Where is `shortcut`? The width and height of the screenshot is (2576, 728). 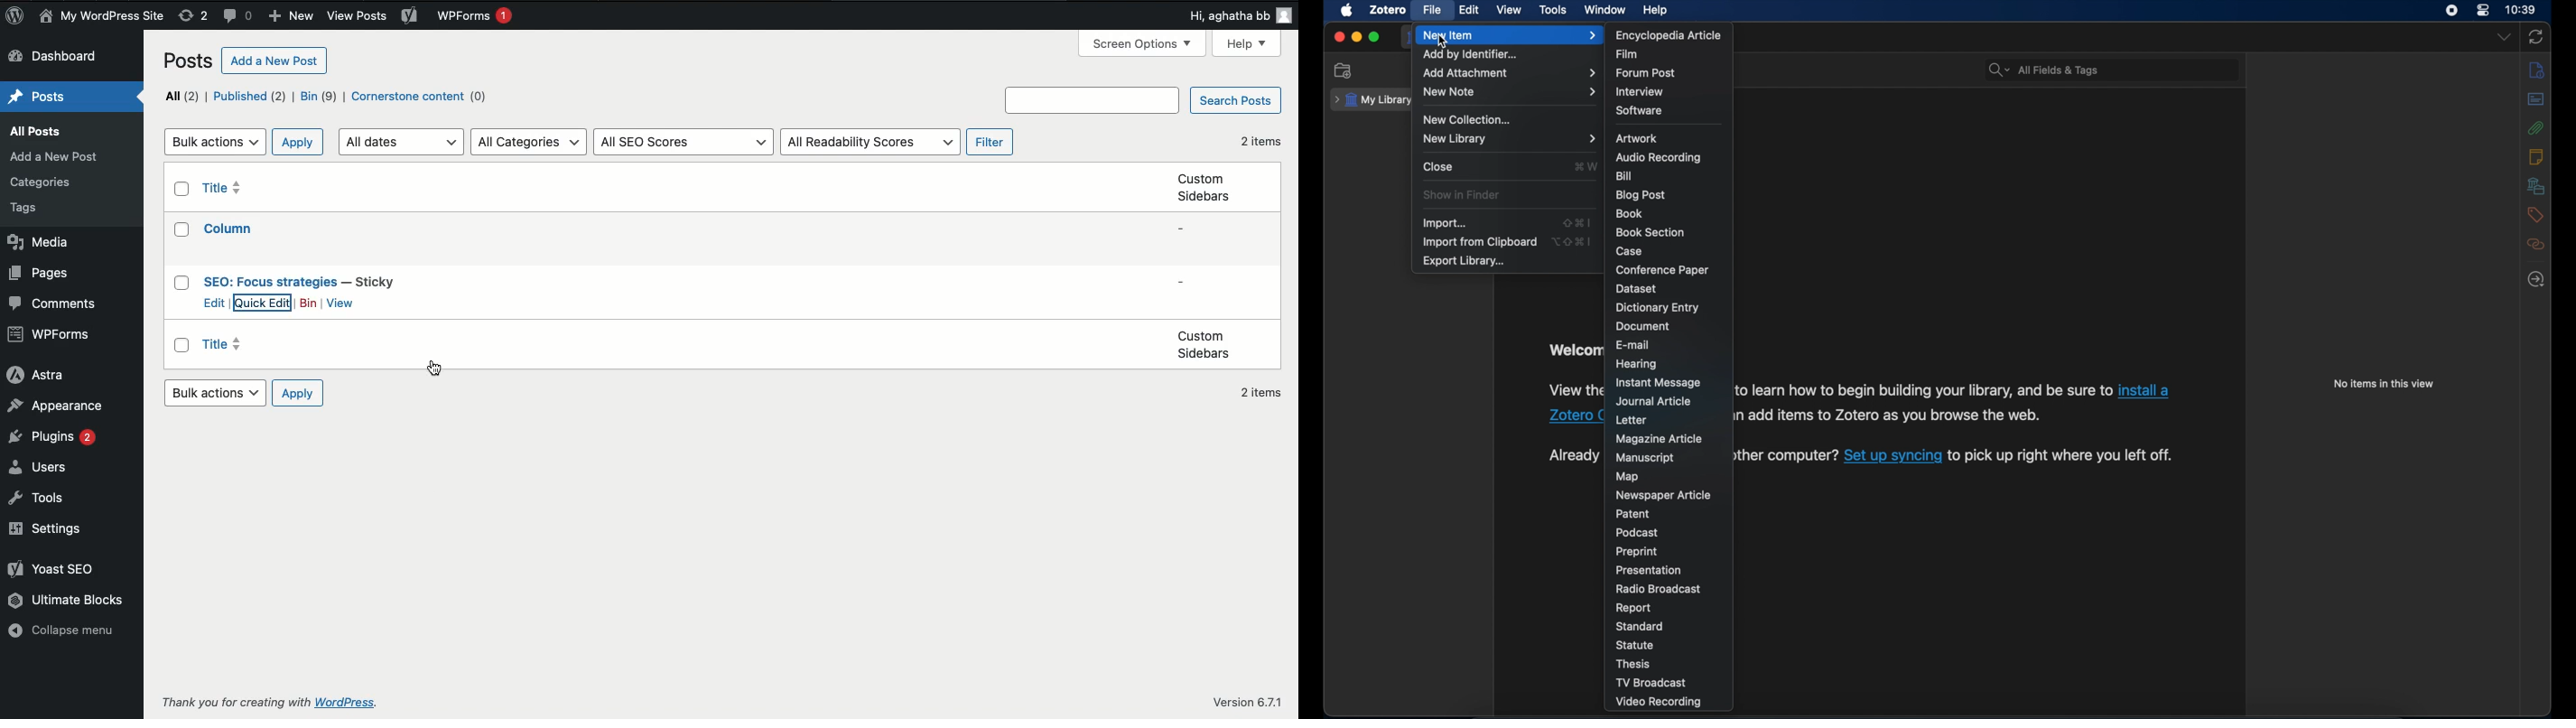
shortcut is located at coordinates (1585, 166).